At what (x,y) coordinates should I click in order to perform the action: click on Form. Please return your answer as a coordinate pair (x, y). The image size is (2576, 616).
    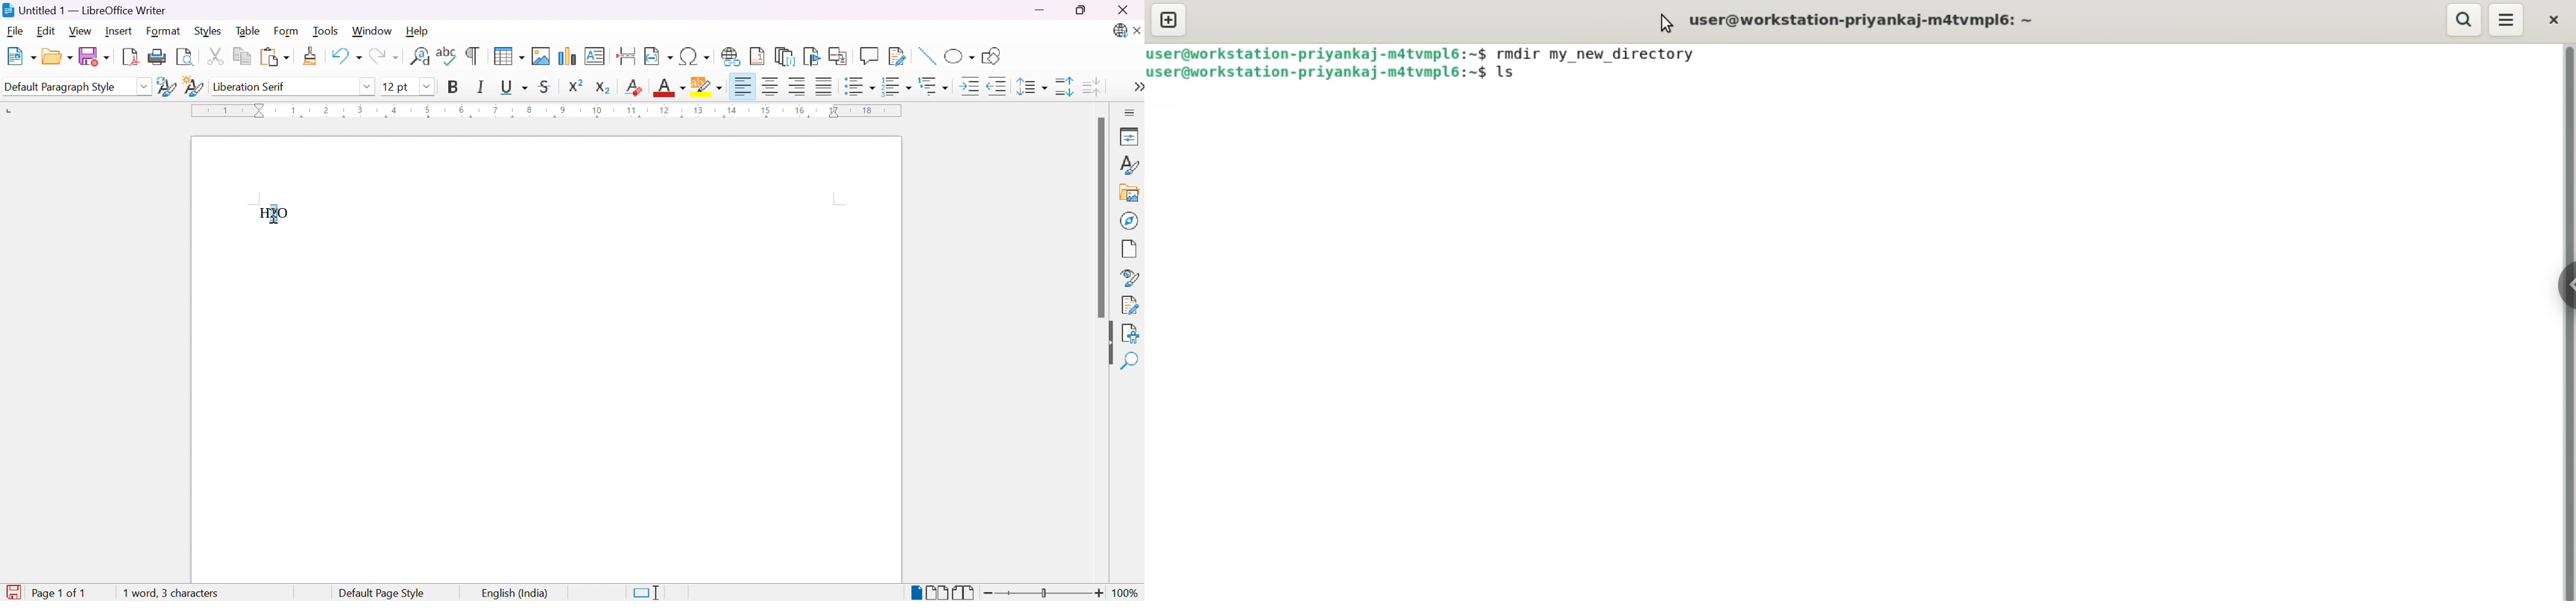
    Looking at the image, I should click on (289, 32).